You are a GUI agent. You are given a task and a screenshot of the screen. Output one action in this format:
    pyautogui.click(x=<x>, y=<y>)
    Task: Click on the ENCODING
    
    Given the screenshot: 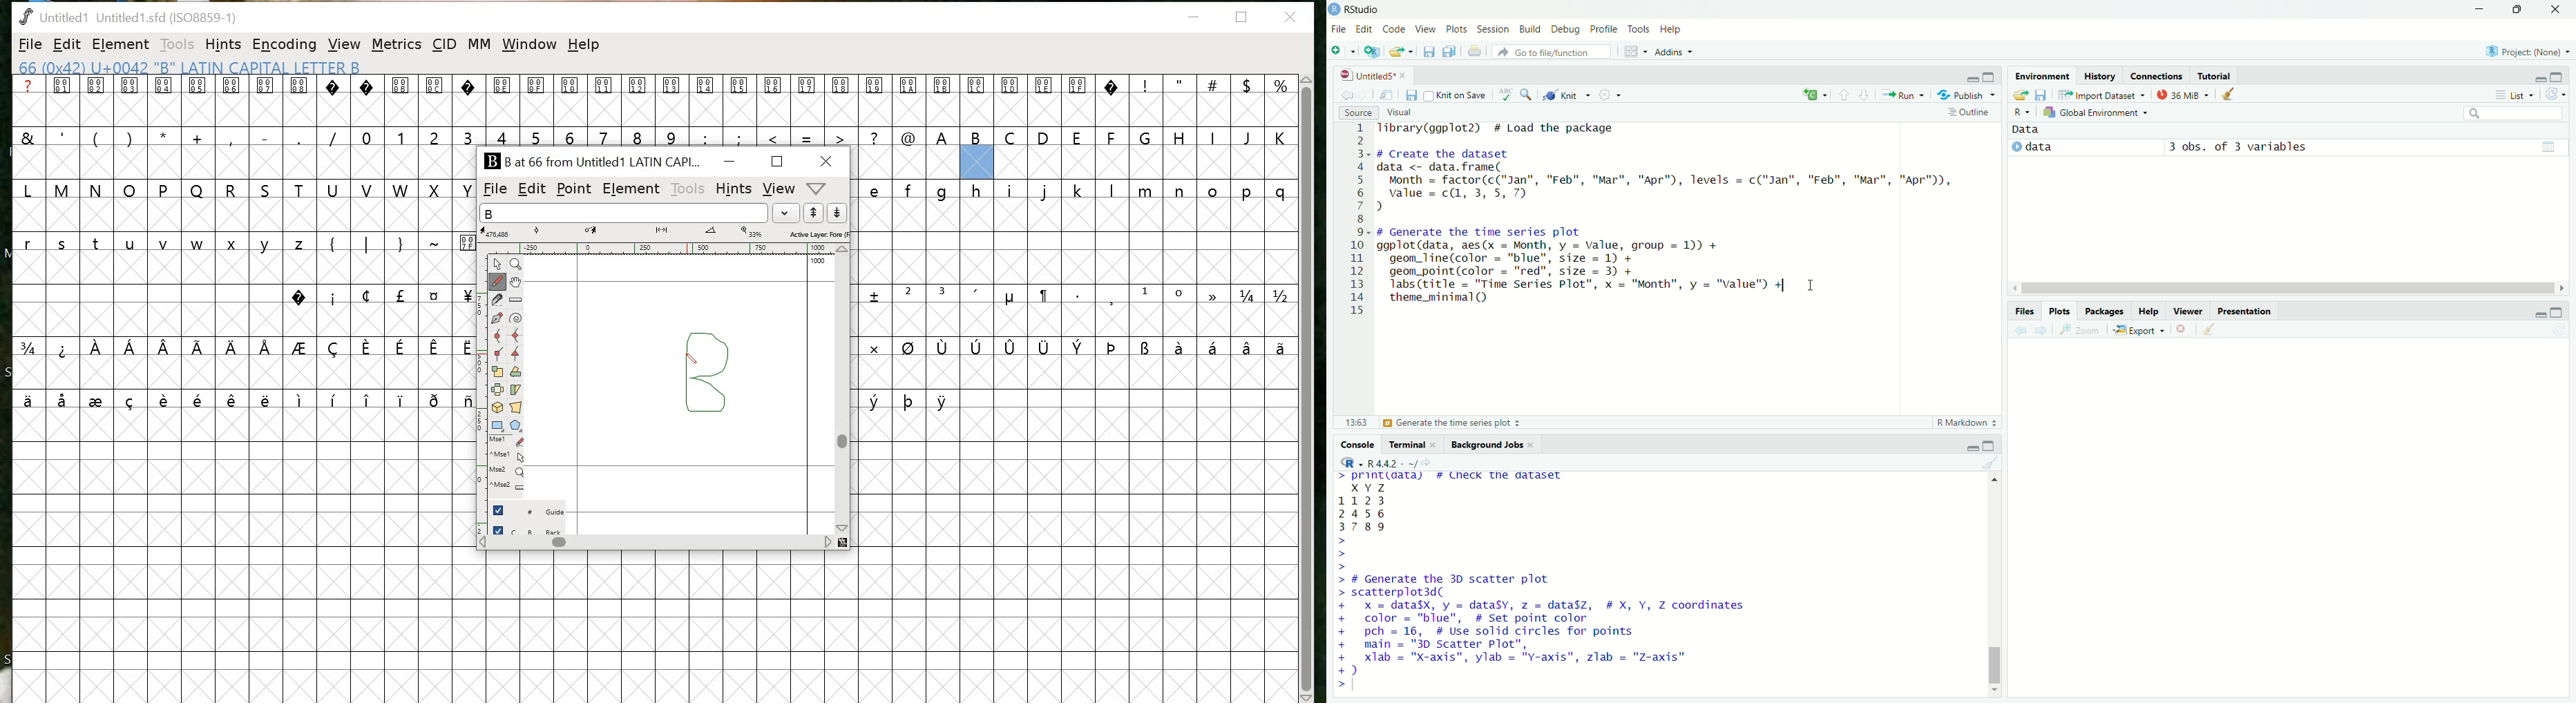 What is the action you would take?
    pyautogui.click(x=285, y=44)
    